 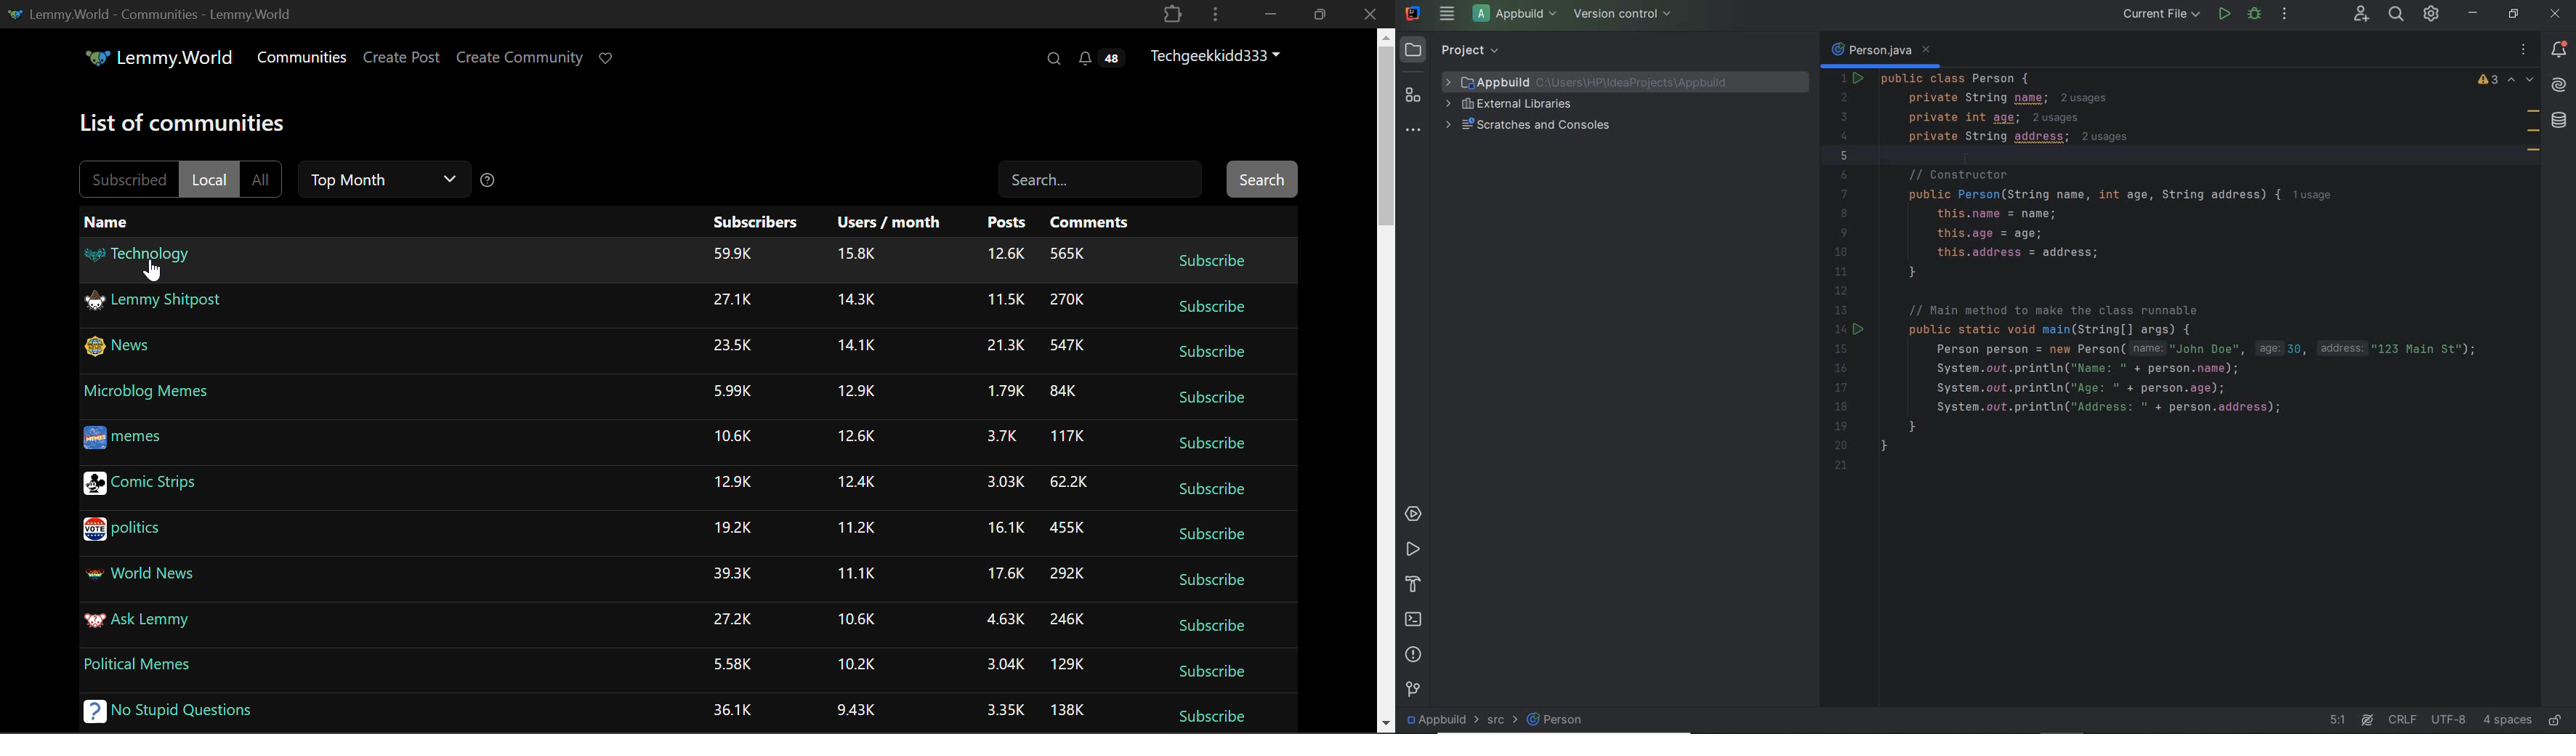 What do you see at coordinates (1446, 14) in the screenshot?
I see `main menu` at bounding box center [1446, 14].